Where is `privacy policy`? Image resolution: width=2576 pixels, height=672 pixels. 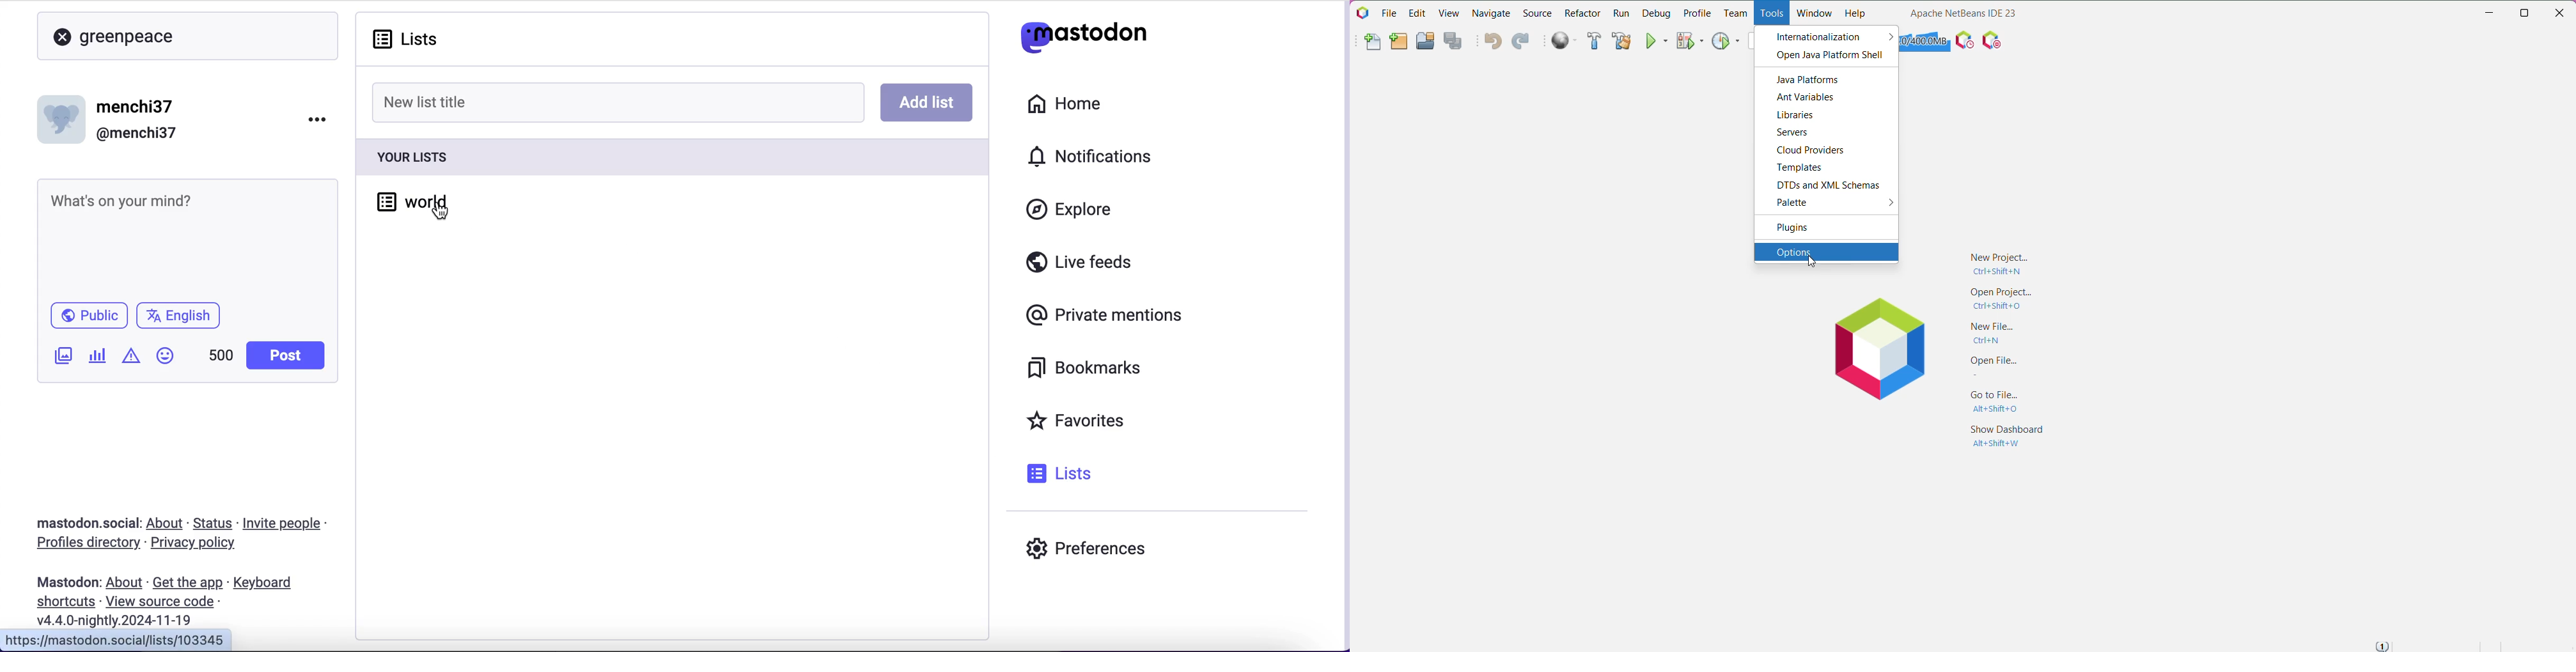 privacy policy is located at coordinates (202, 544).